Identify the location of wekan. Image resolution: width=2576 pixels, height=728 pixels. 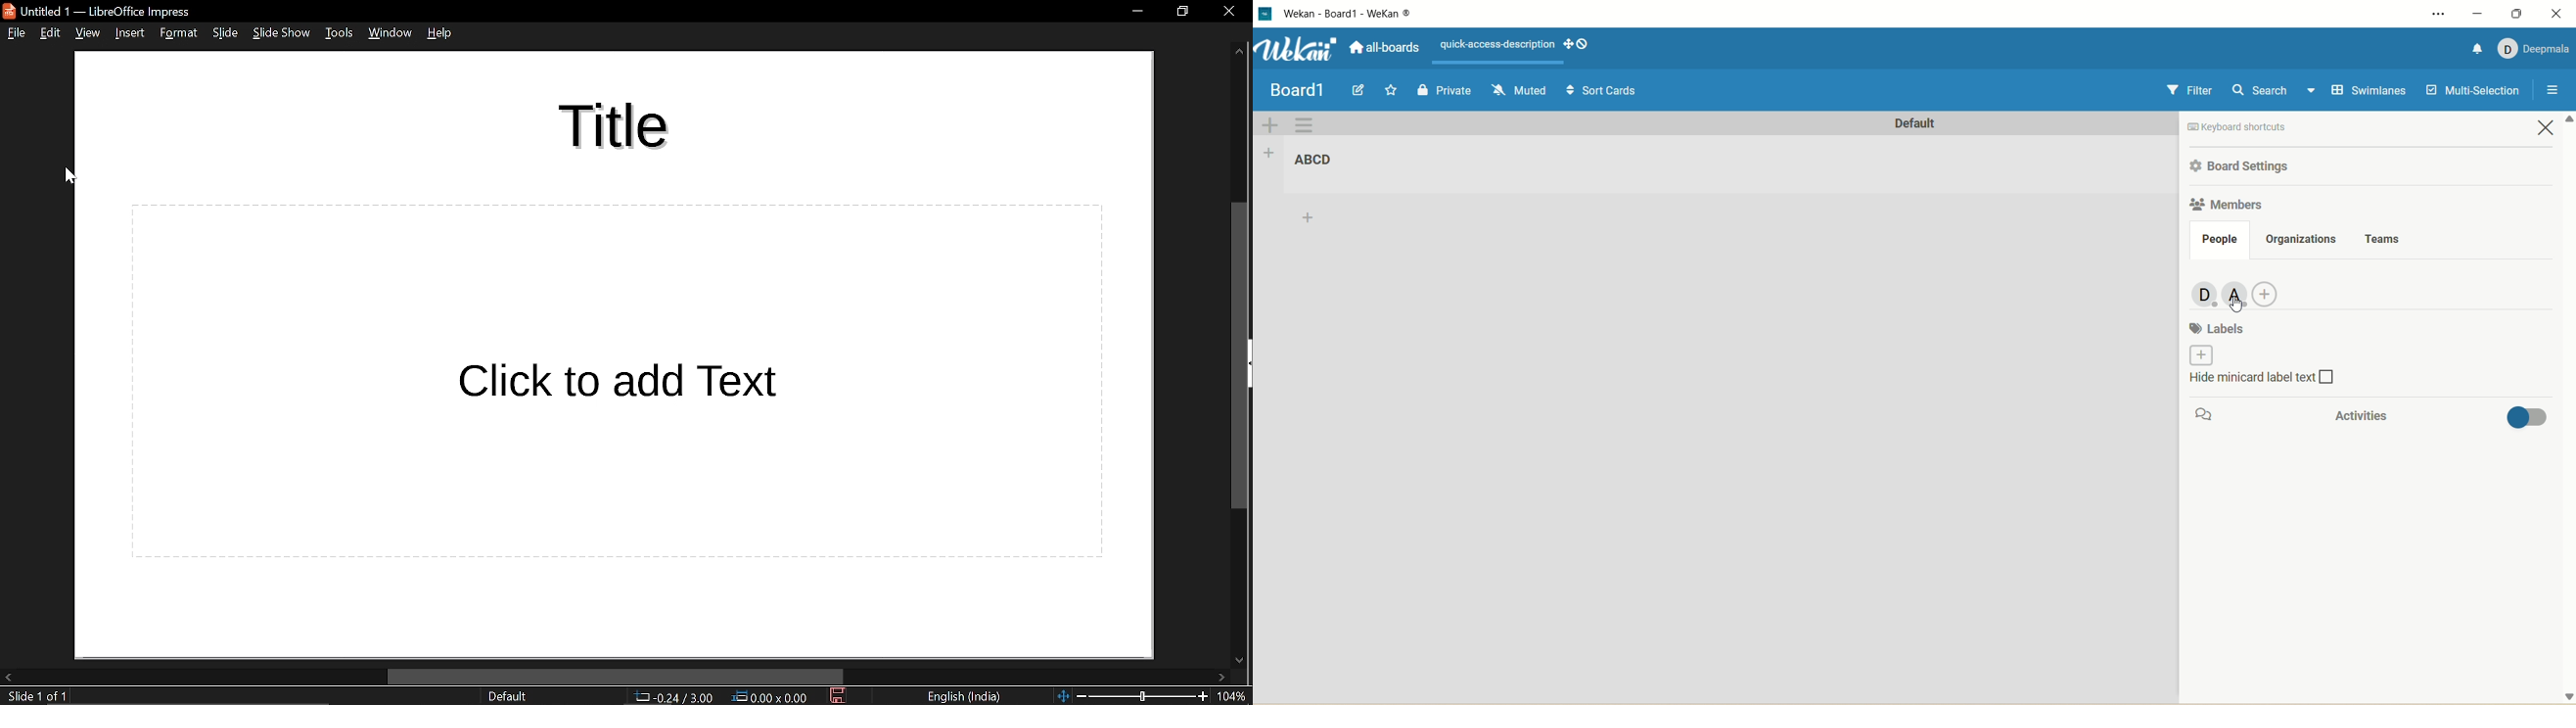
(1298, 48).